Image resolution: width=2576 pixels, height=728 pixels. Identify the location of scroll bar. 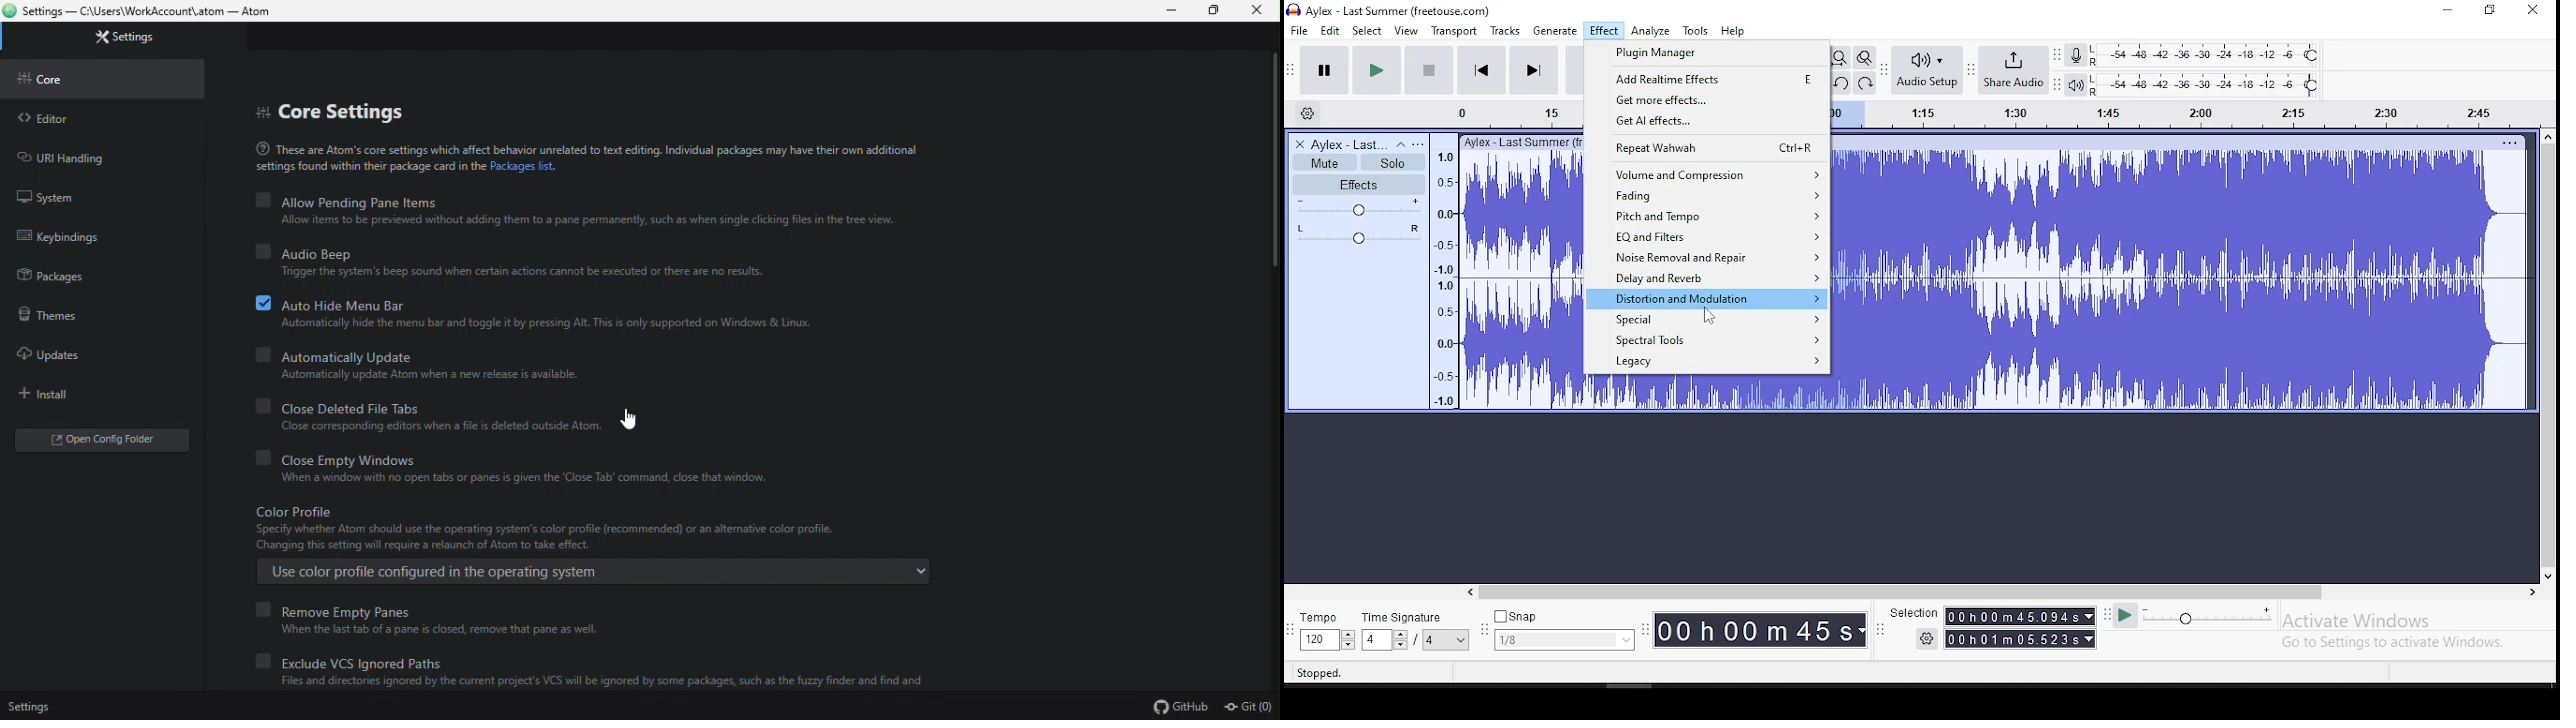
(2002, 593).